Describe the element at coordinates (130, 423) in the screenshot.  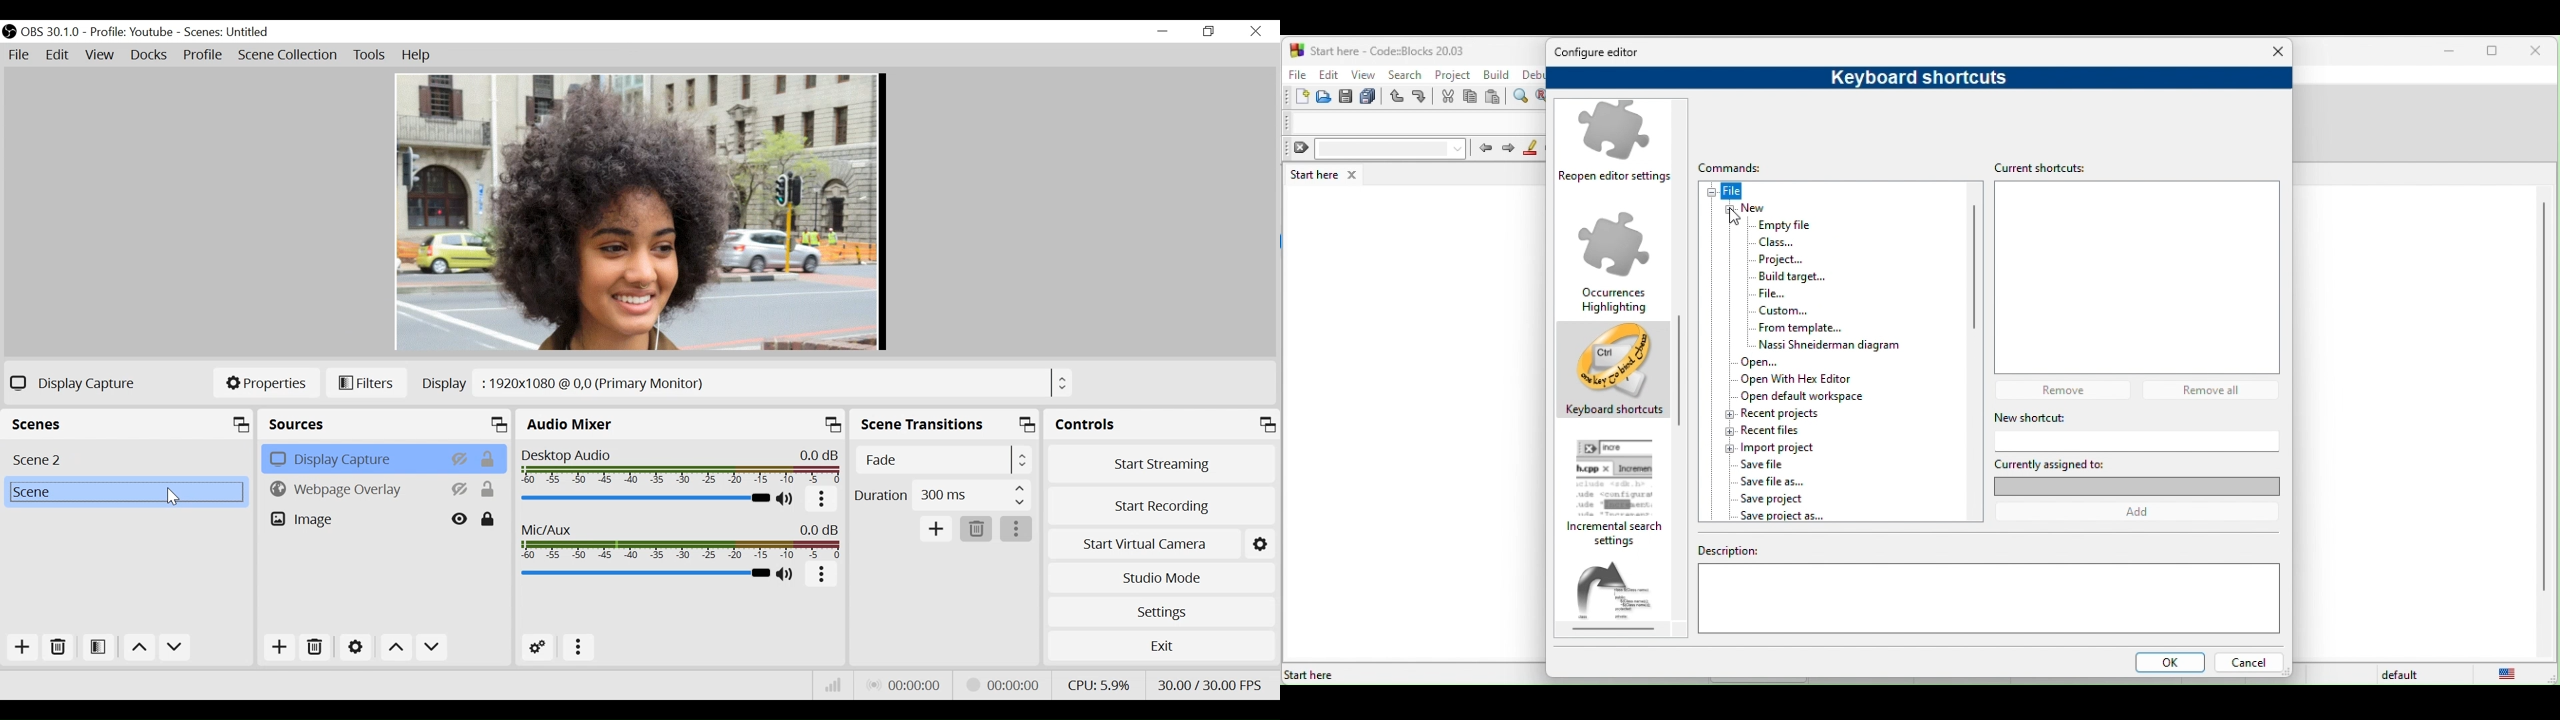
I see `Scene` at that location.